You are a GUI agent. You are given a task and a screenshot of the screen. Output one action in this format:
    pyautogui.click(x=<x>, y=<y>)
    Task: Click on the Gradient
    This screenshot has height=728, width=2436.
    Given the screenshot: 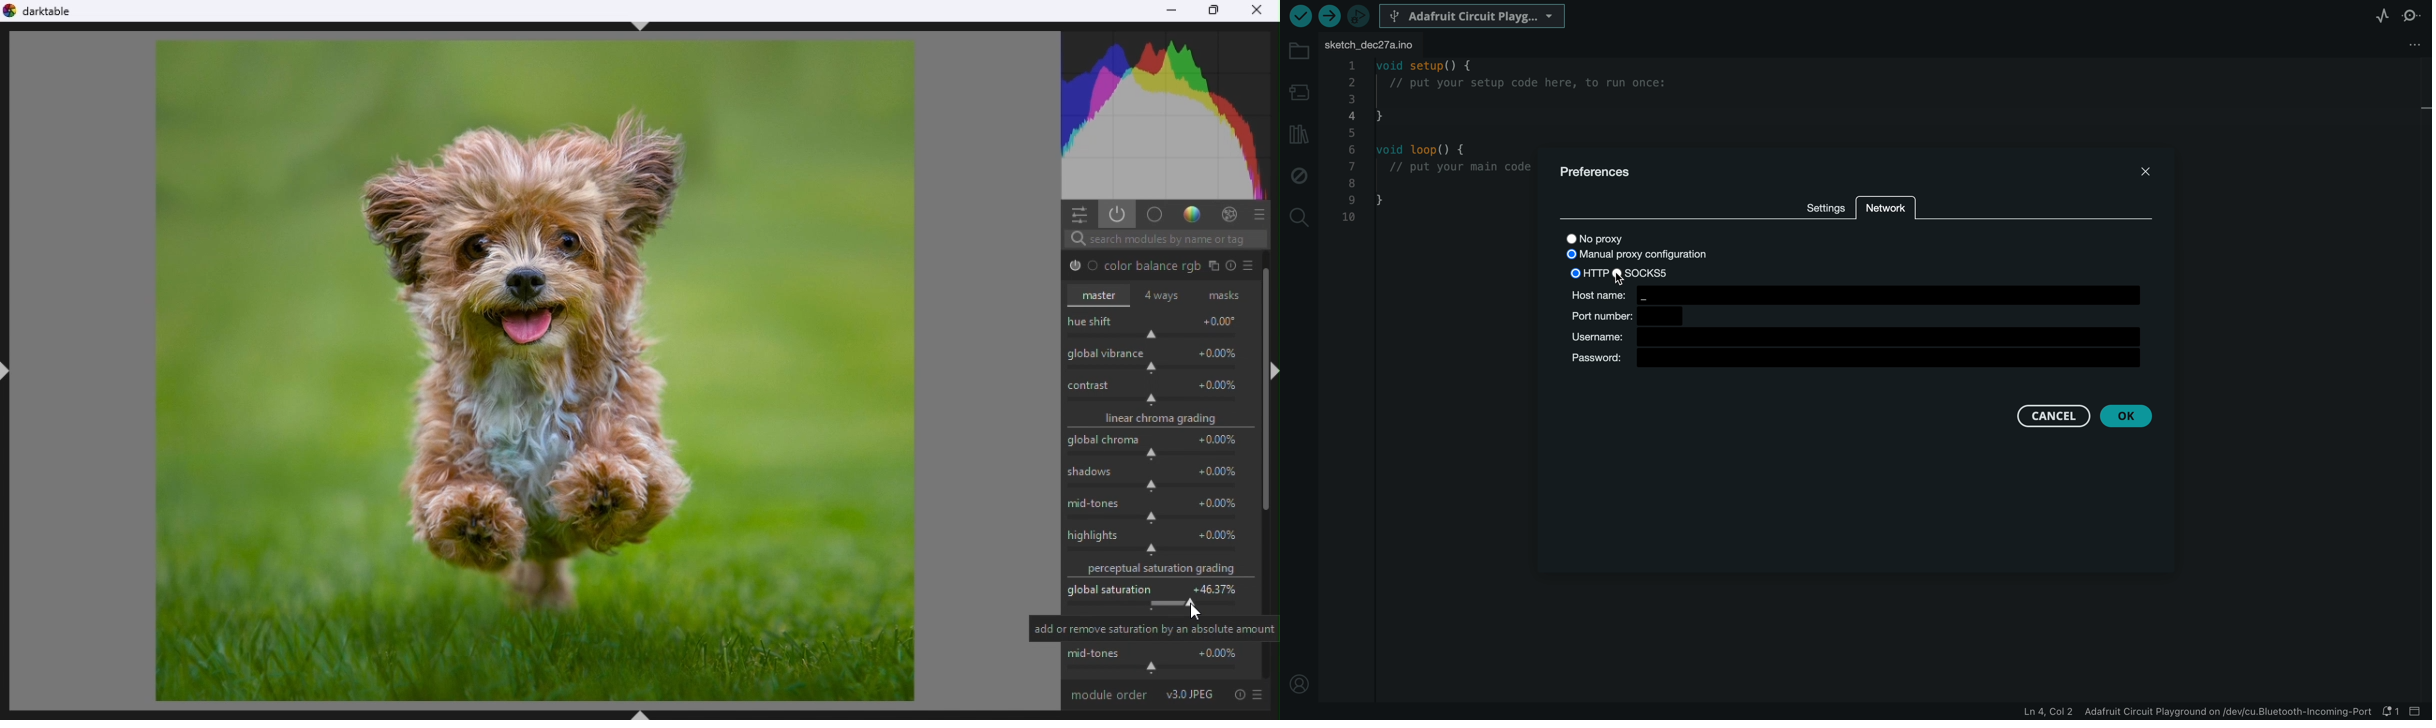 What is the action you would take?
    pyautogui.click(x=1192, y=215)
    